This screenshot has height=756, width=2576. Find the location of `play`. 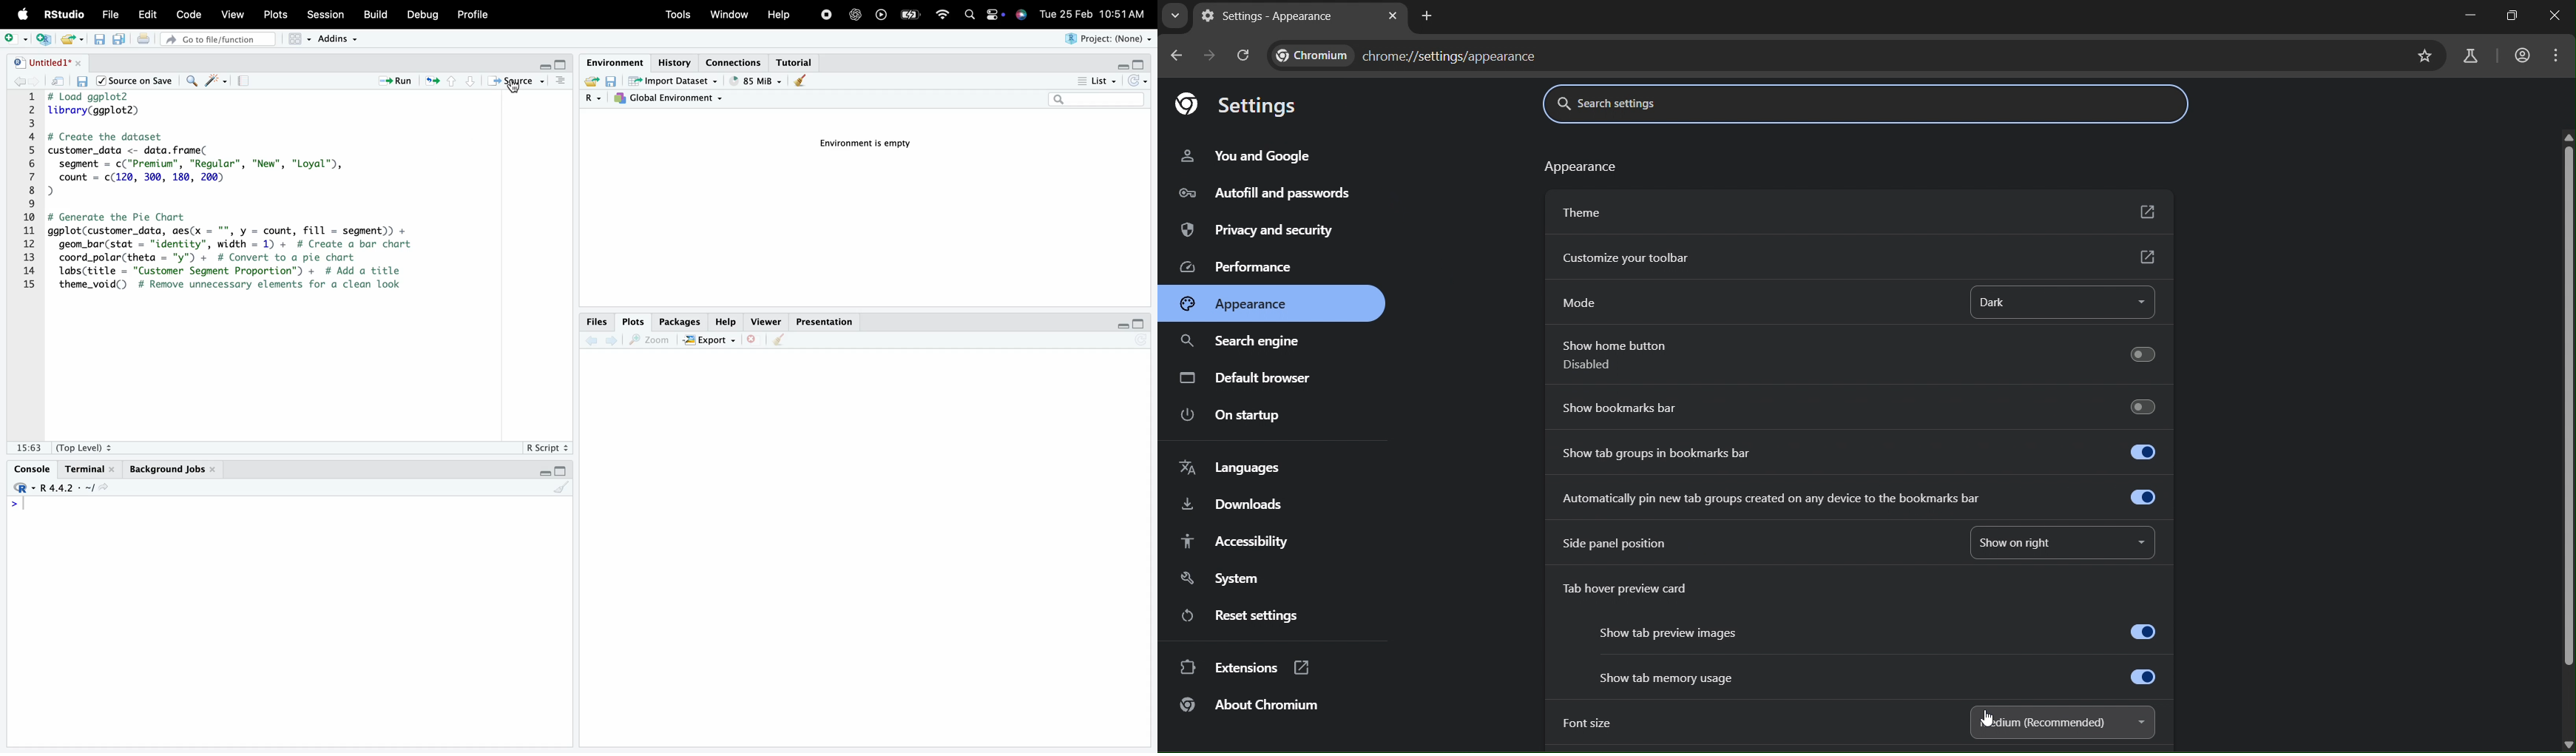

play is located at coordinates (882, 13).